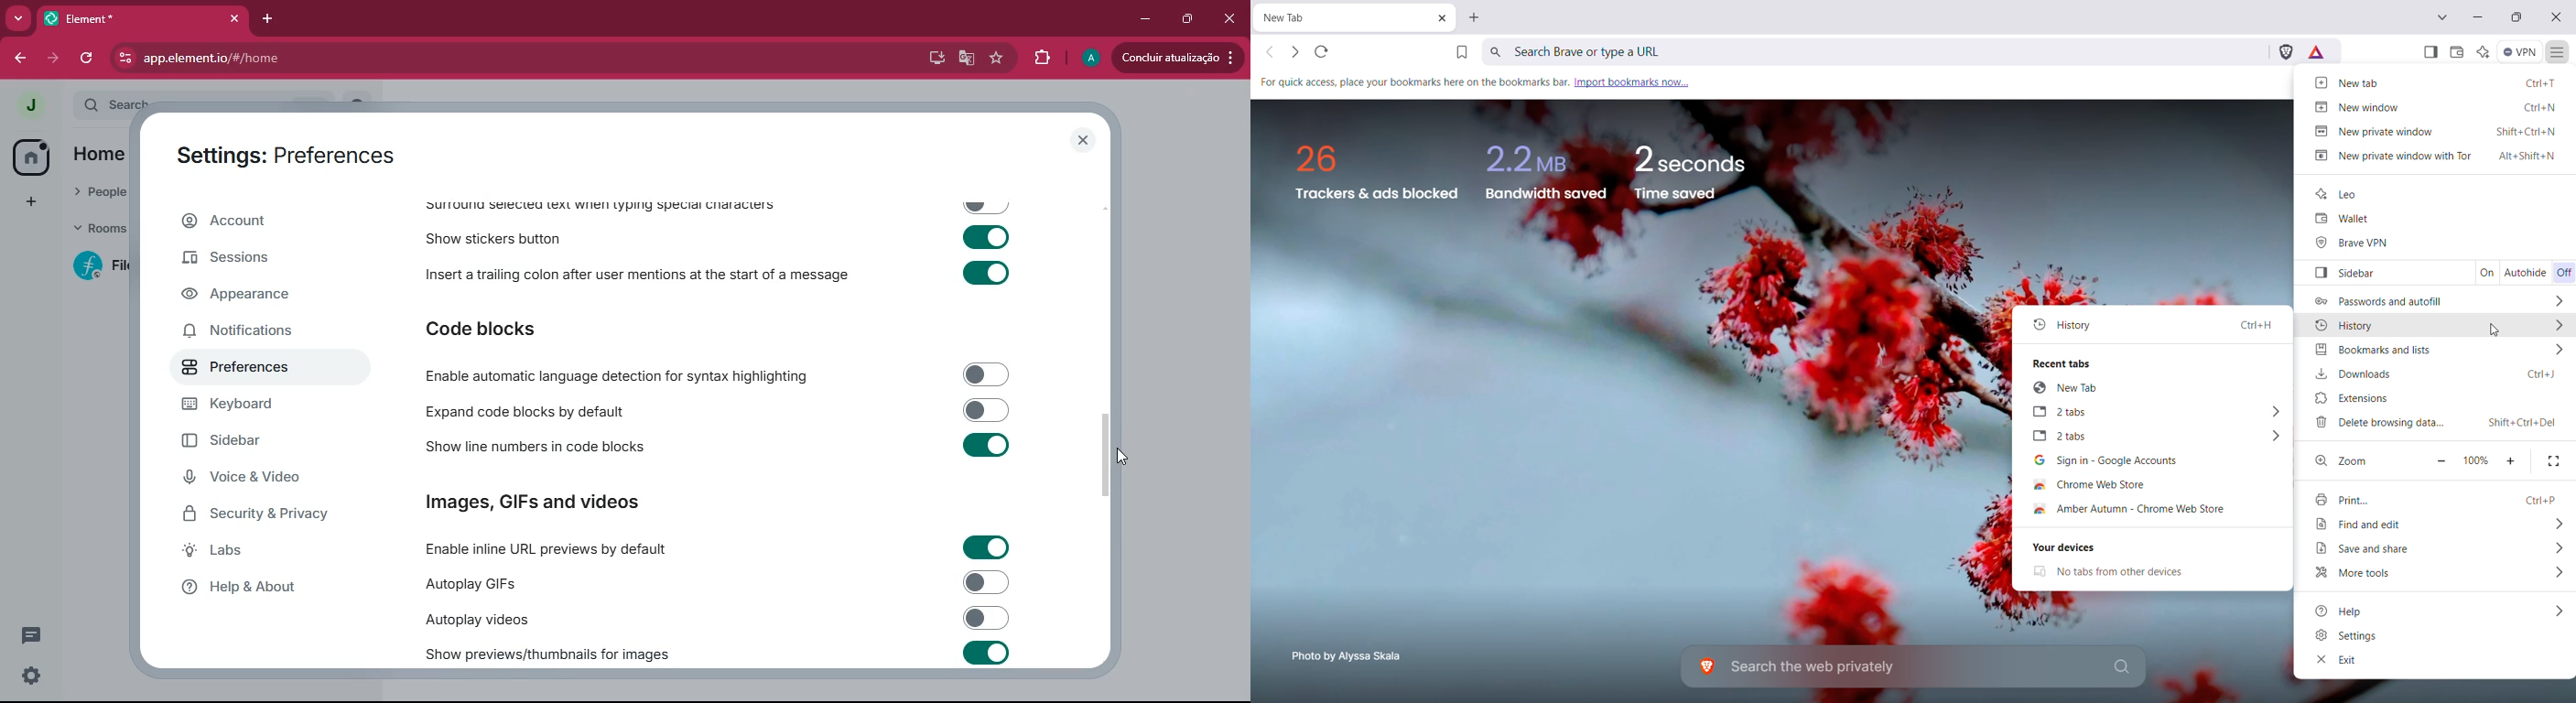 The height and width of the screenshot is (728, 2576). Describe the element at coordinates (714, 410) in the screenshot. I see `Expand code blocks by default` at that location.